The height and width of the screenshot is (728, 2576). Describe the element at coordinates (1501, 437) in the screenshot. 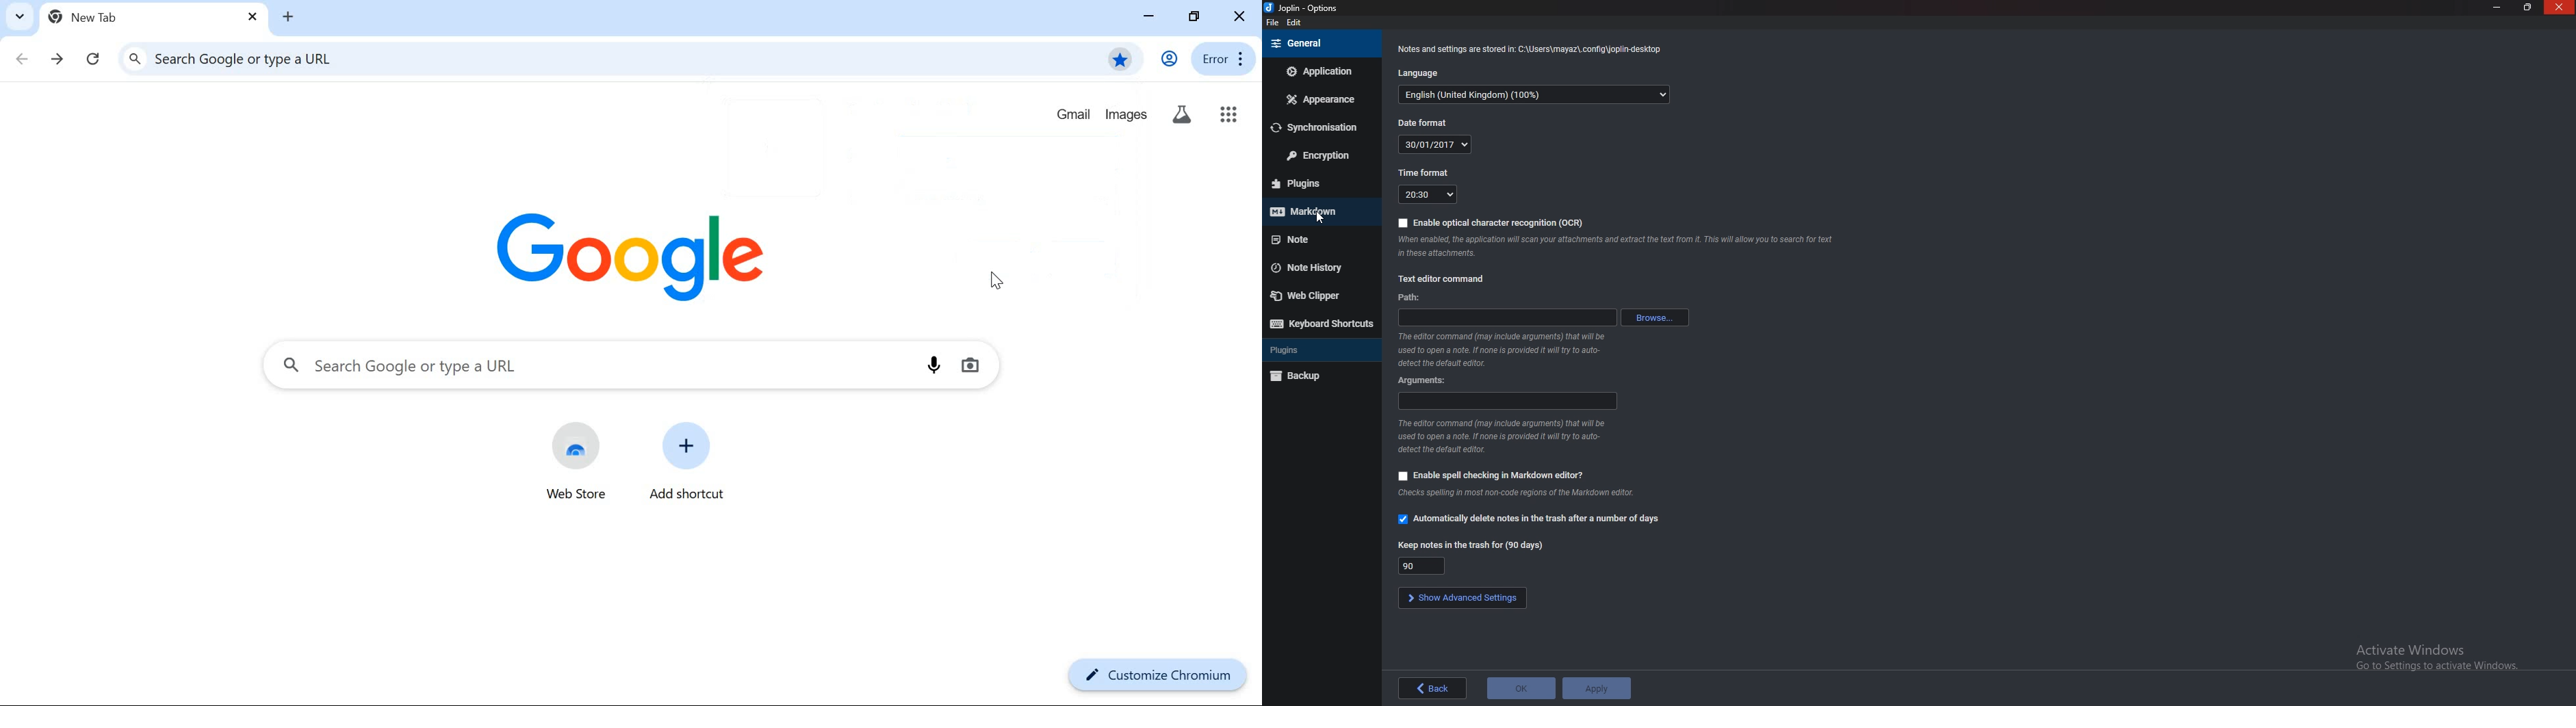

I see `Info` at that location.